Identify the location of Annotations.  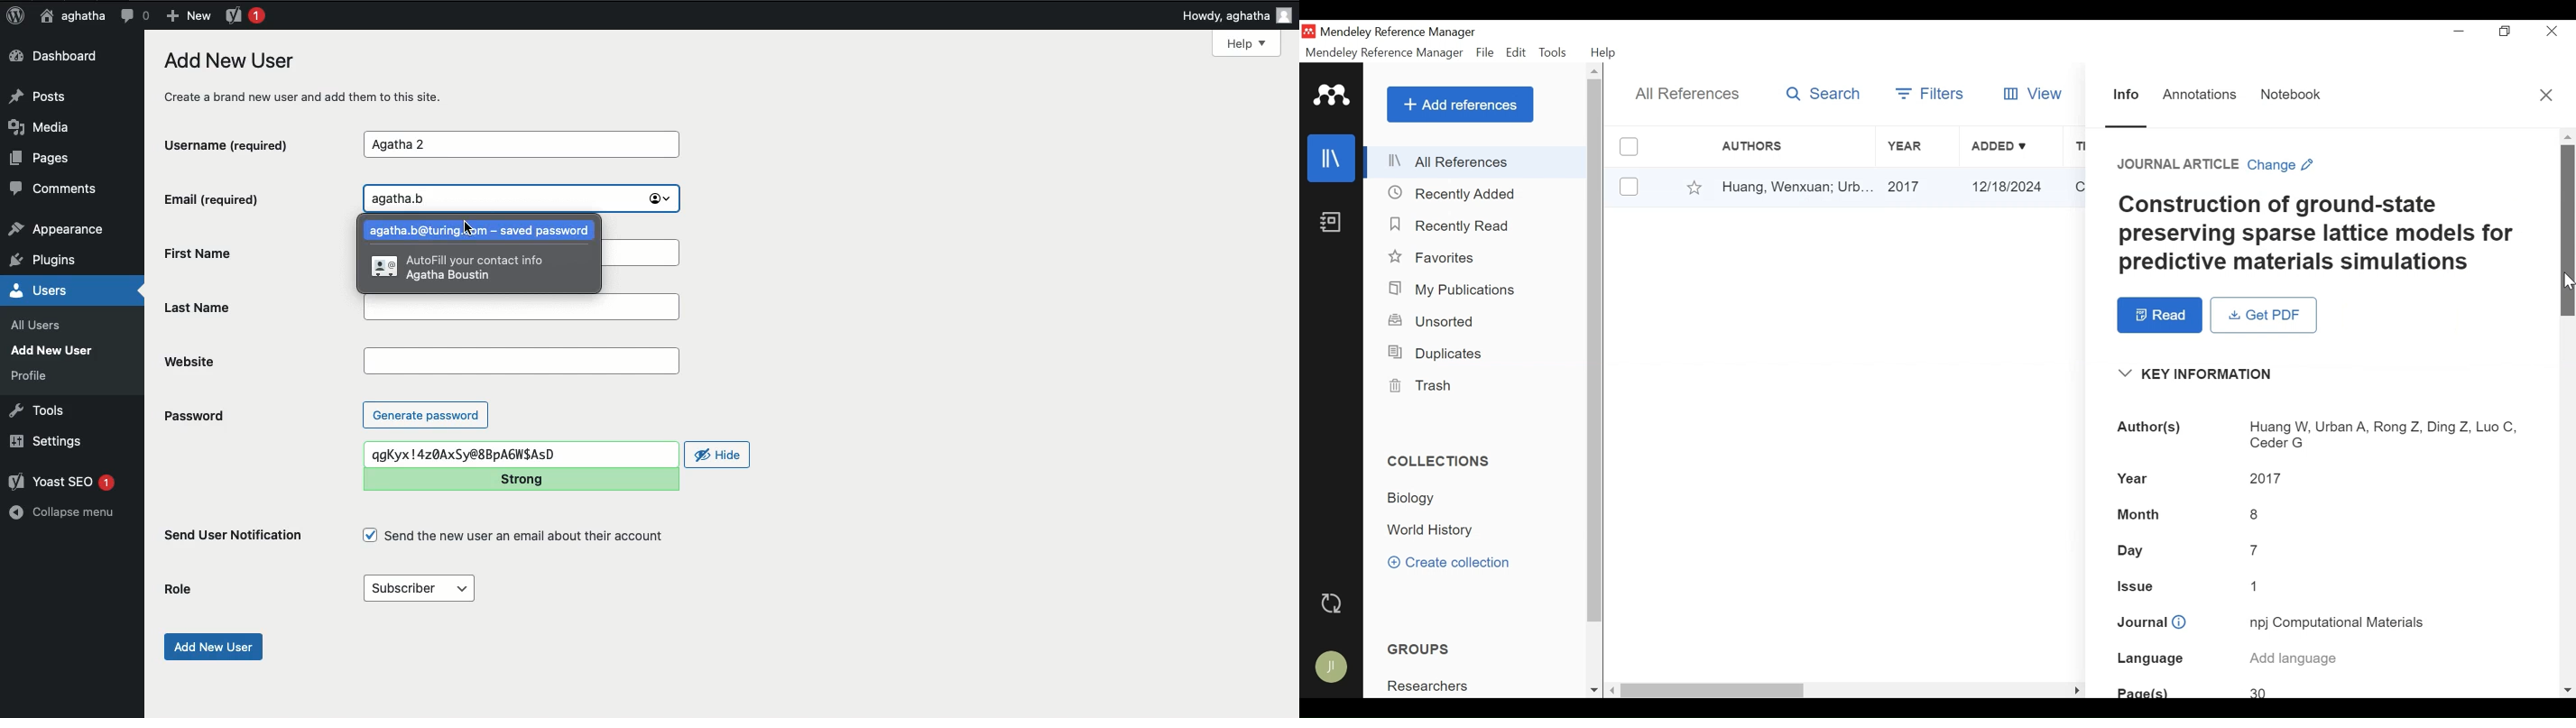
(2199, 94).